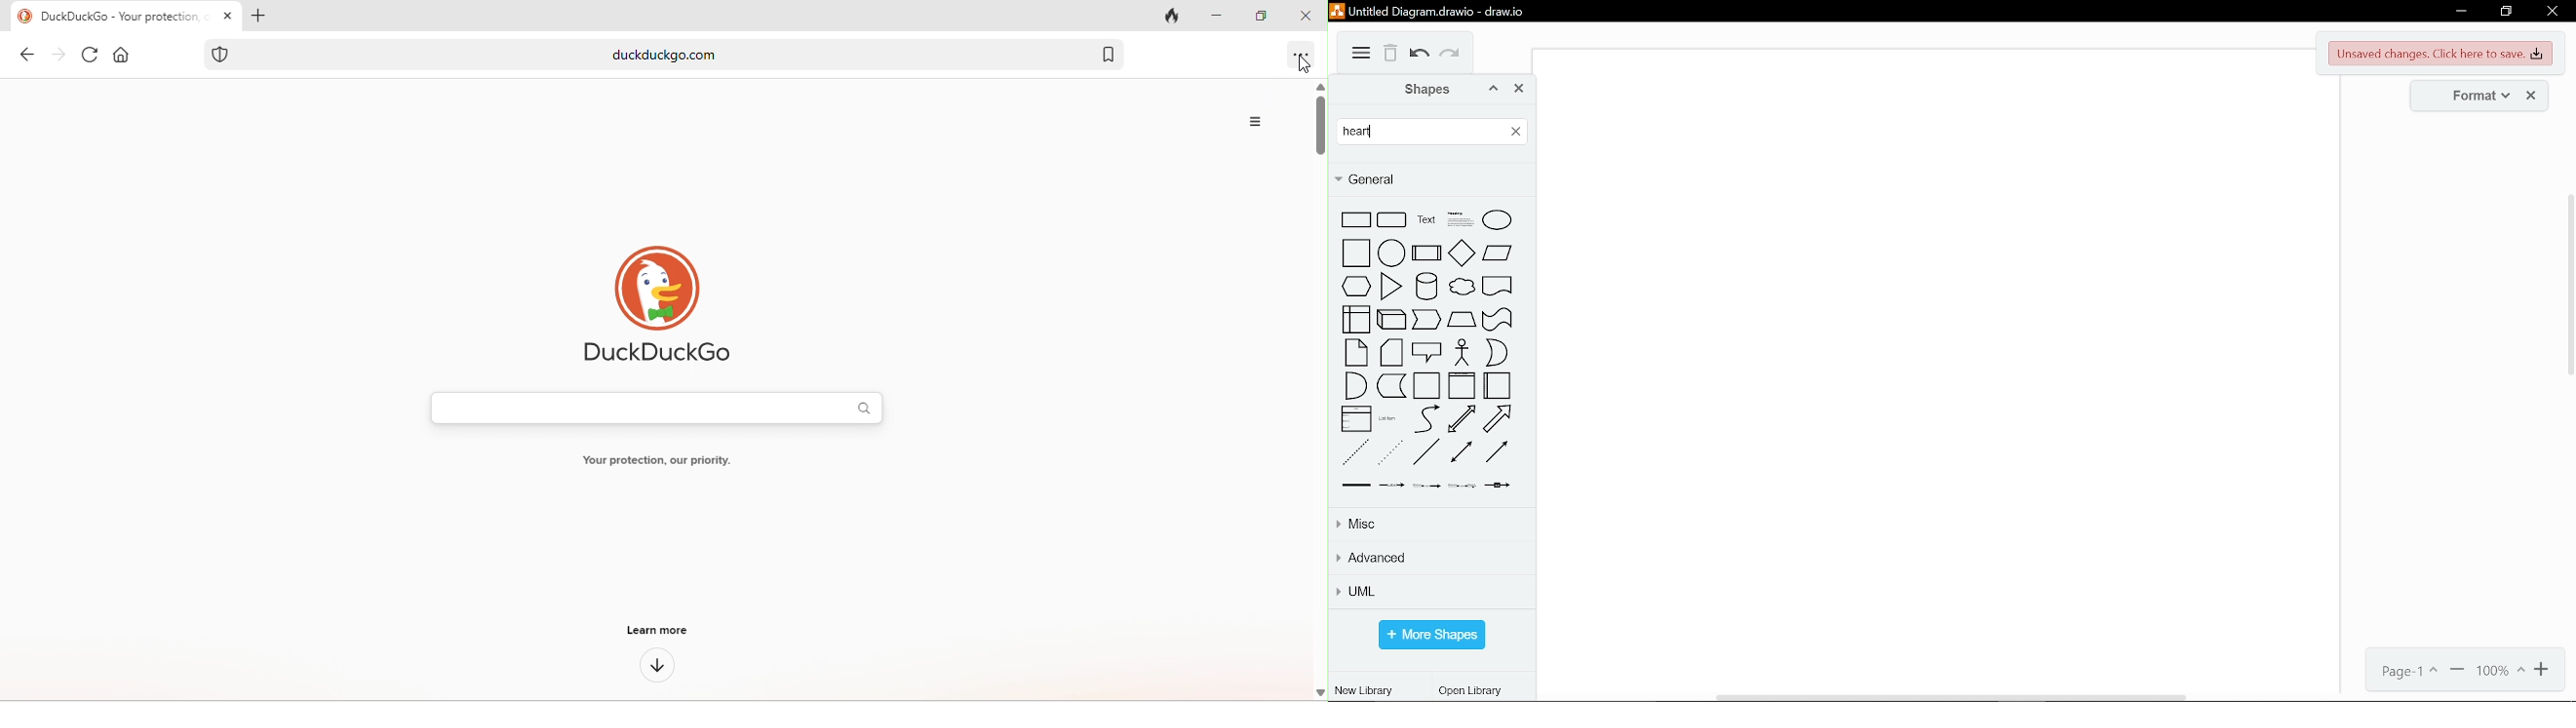  What do you see at coordinates (1428, 178) in the screenshot?
I see `general` at bounding box center [1428, 178].